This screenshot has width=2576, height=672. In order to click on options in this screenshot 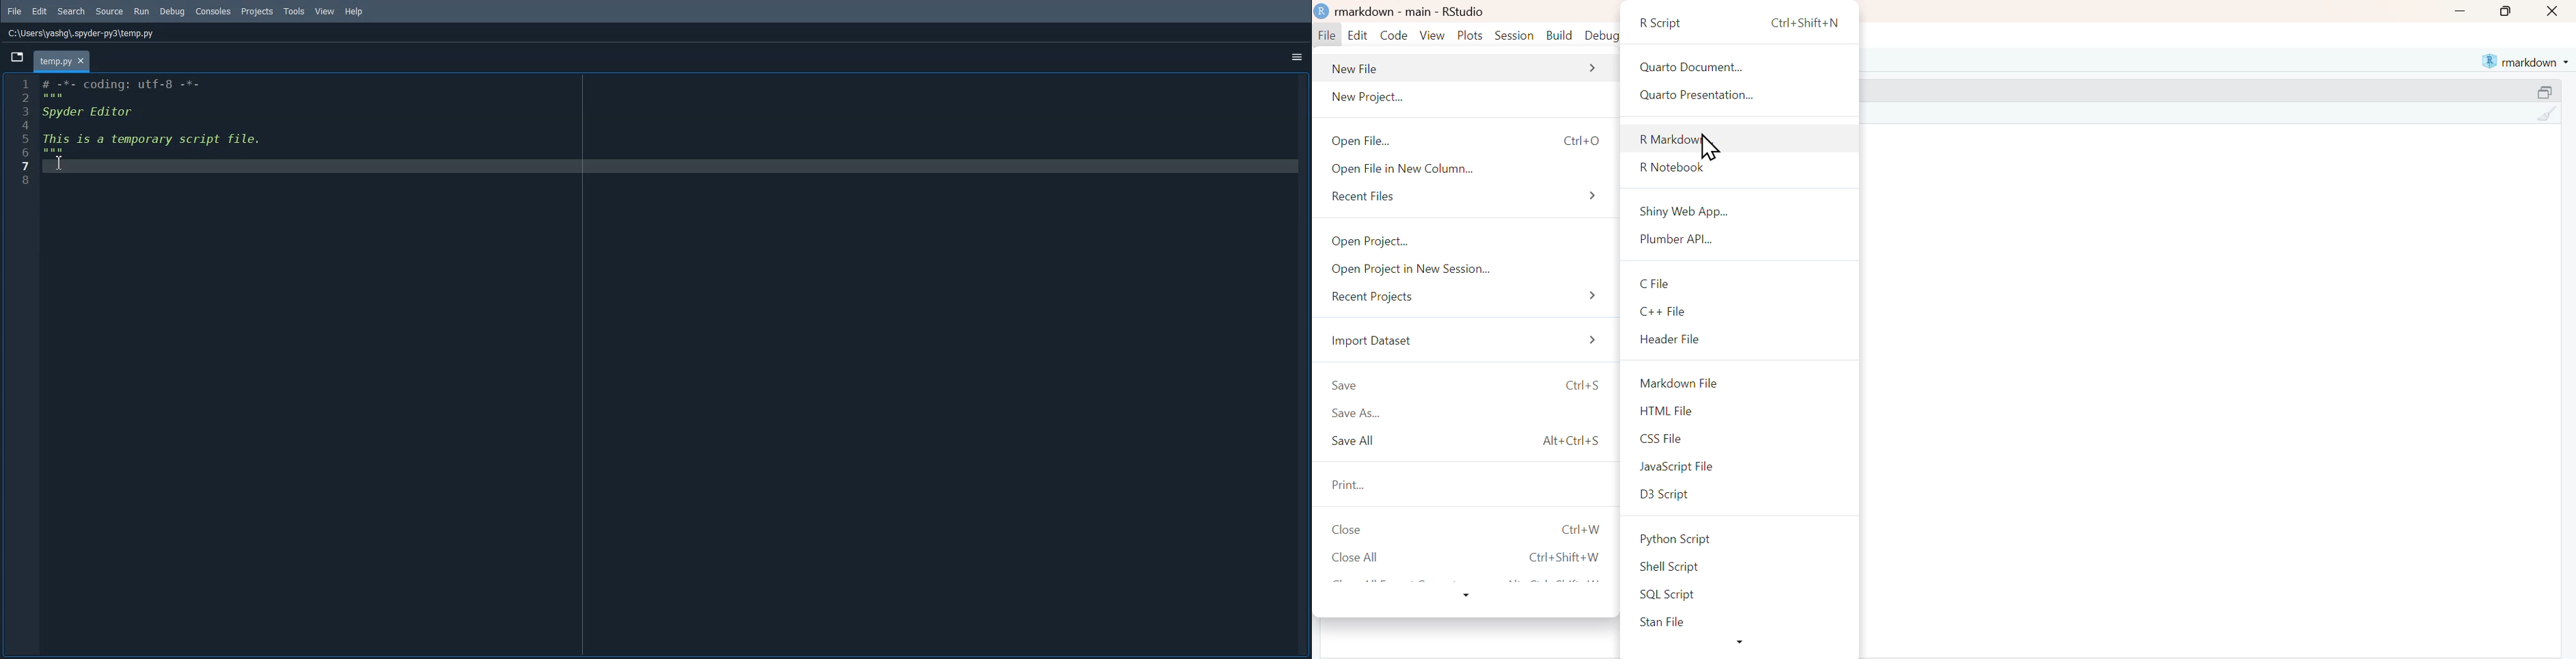, I will do `click(1291, 56)`.